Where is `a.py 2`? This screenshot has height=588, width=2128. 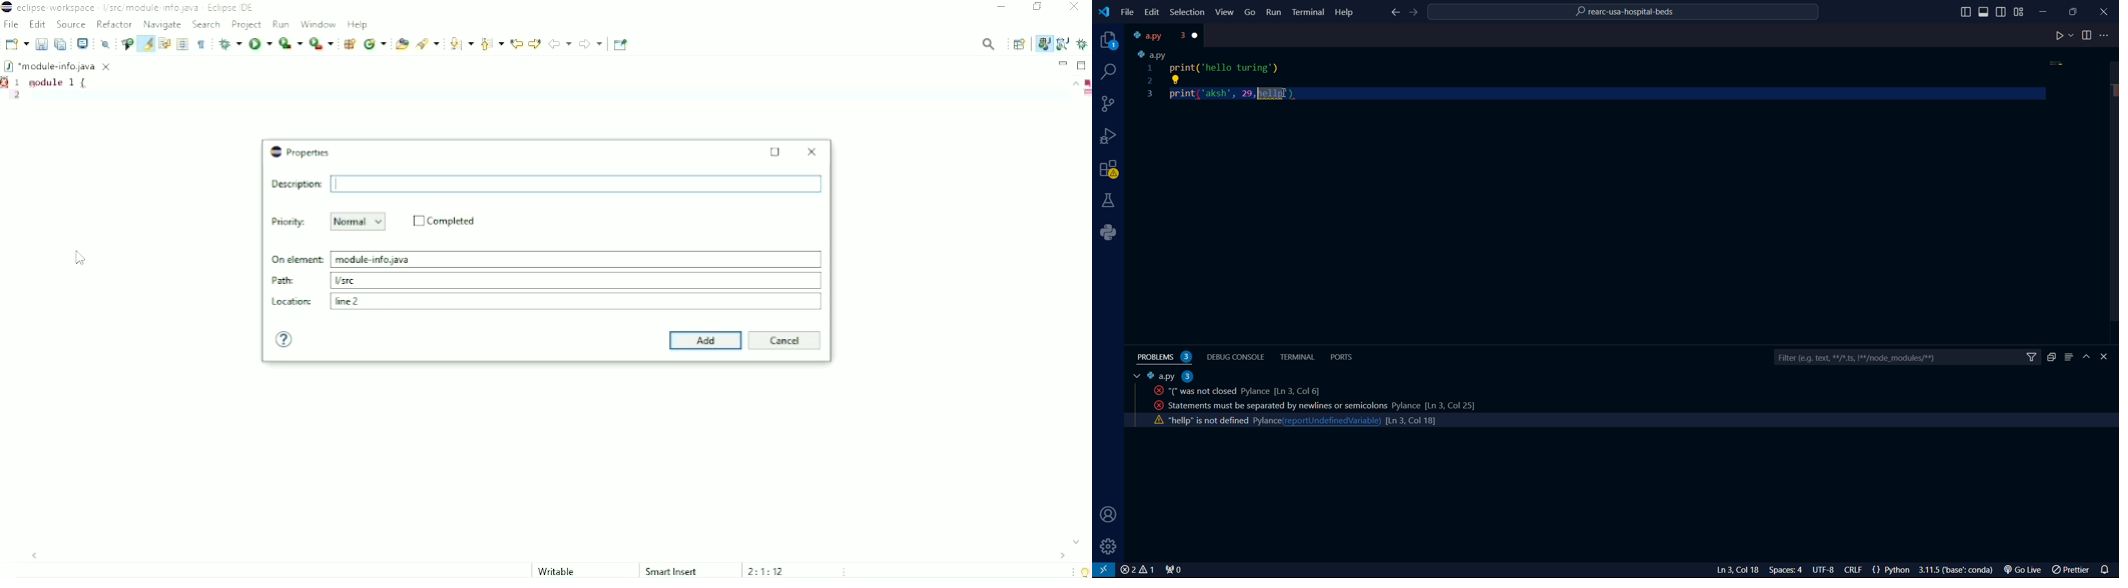
a.py 2 is located at coordinates (1170, 376).